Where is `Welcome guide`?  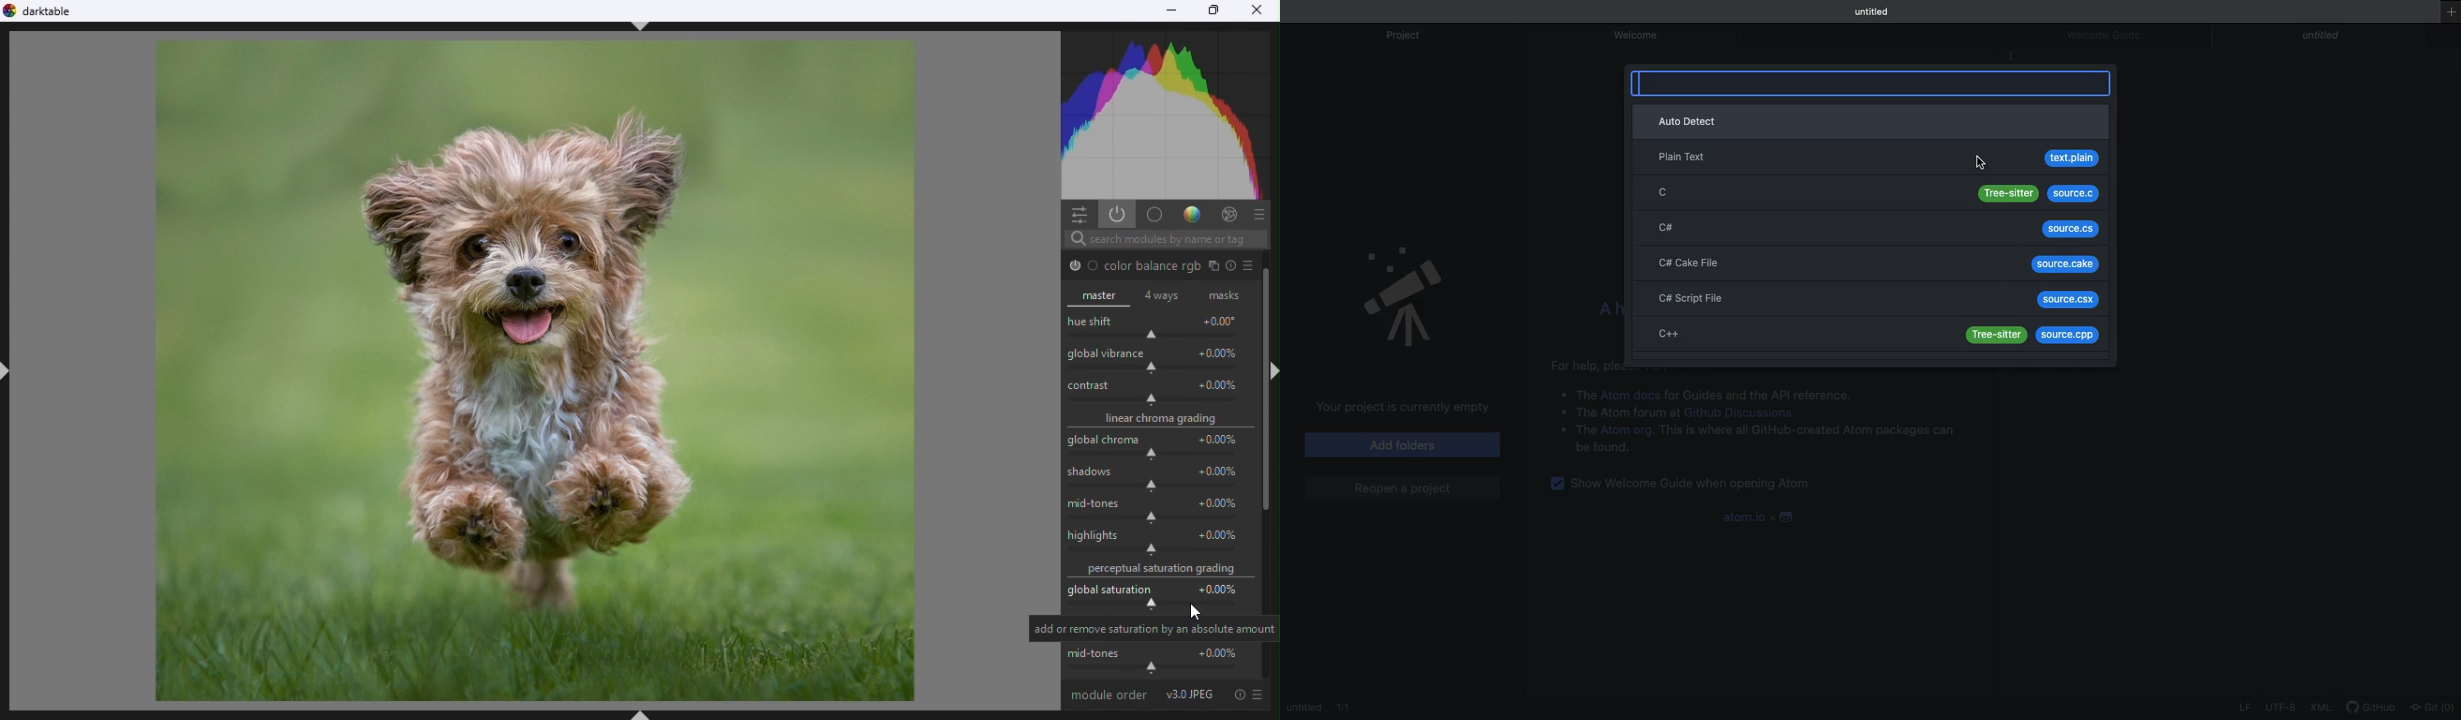 Welcome guide is located at coordinates (2110, 35).